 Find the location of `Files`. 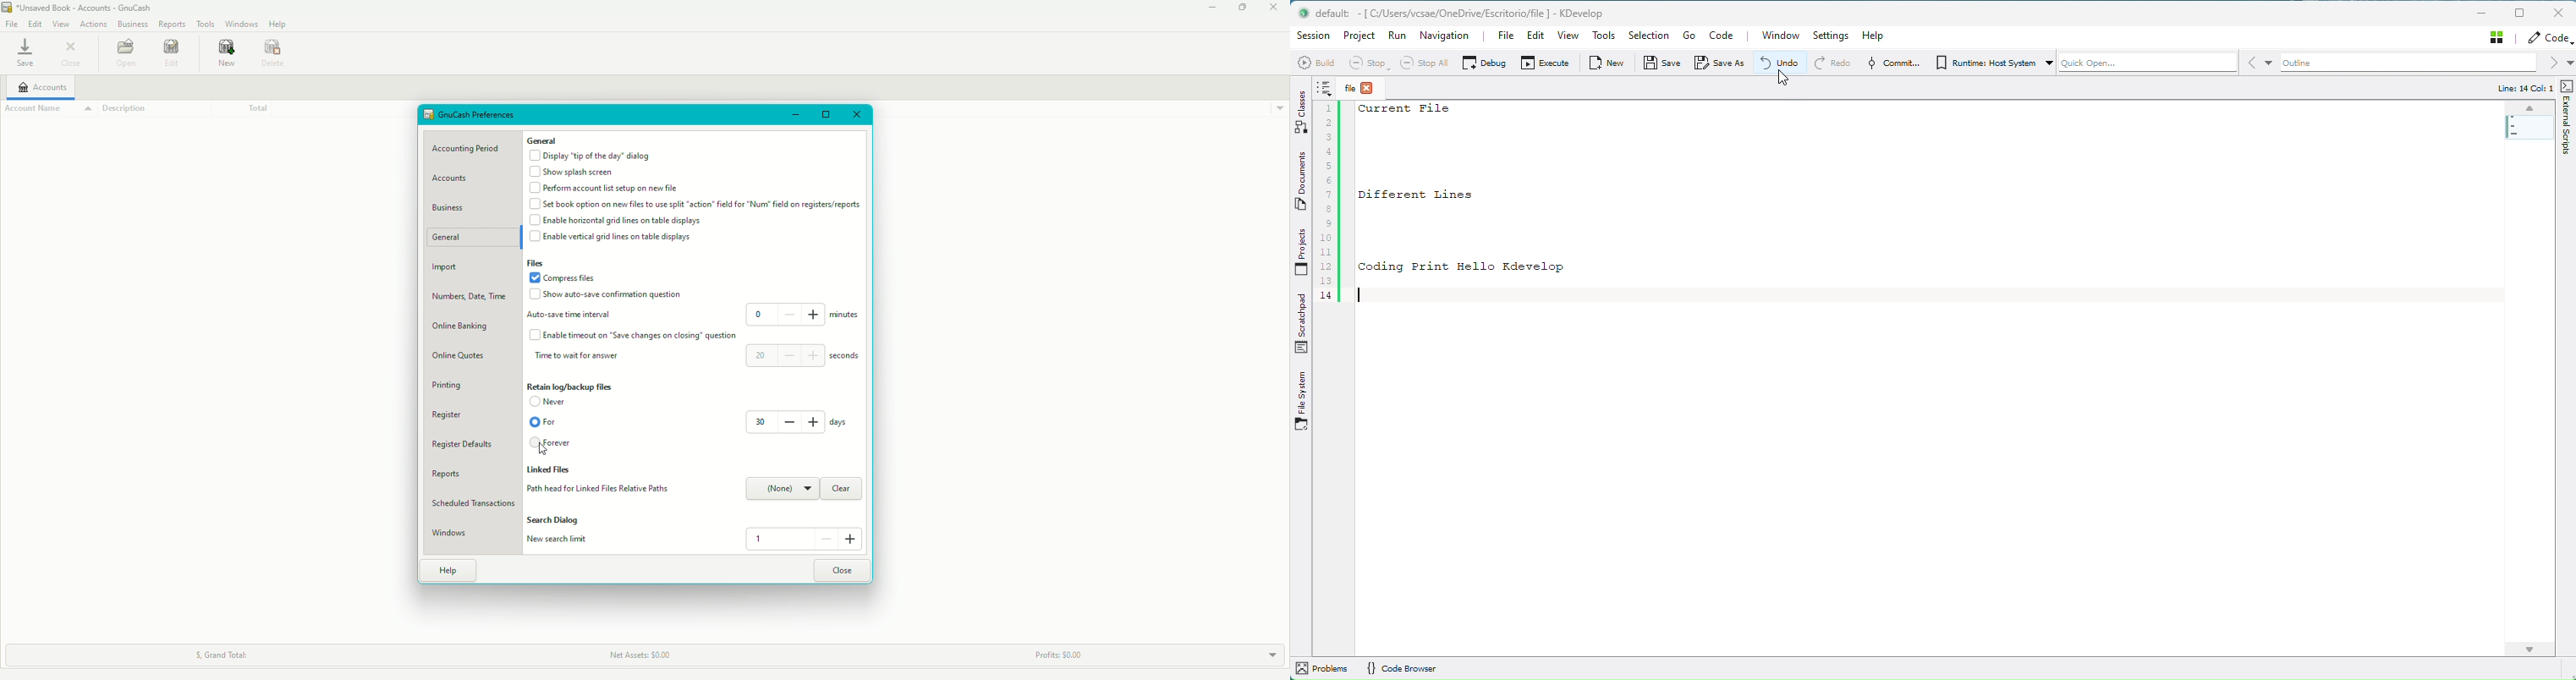

Files is located at coordinates (537, 264).